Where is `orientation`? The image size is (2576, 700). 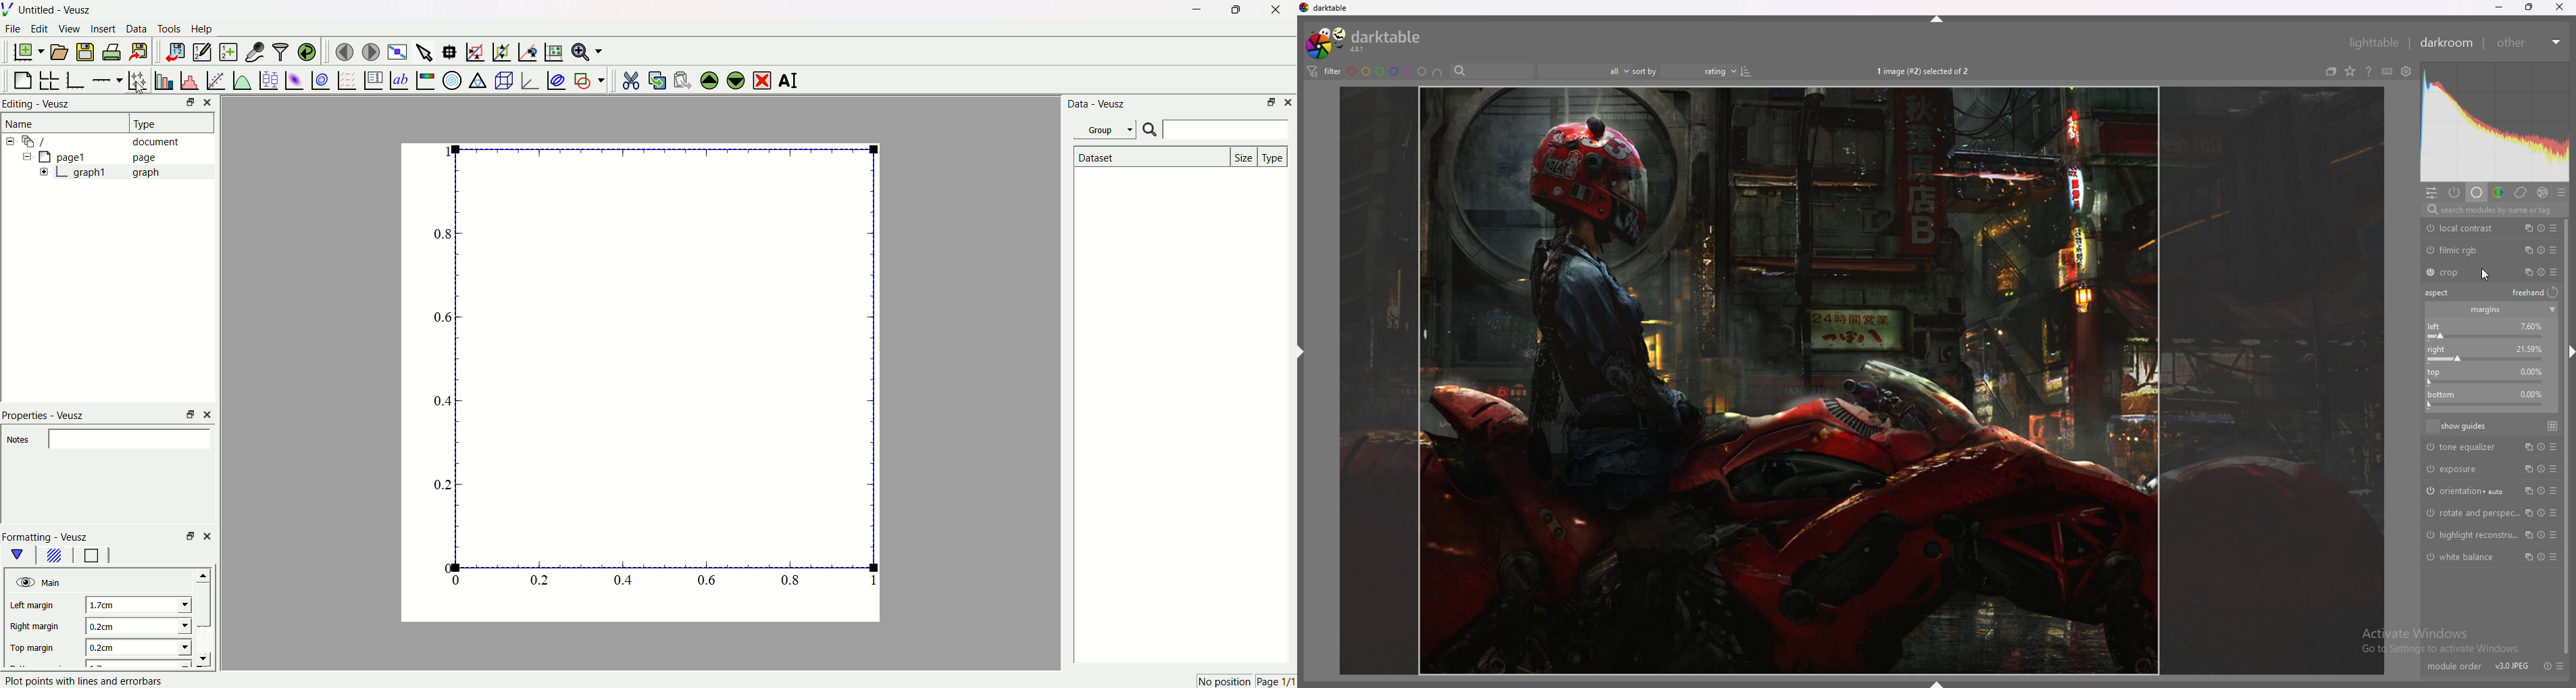 orientation is located at coordinates (2466, 490).